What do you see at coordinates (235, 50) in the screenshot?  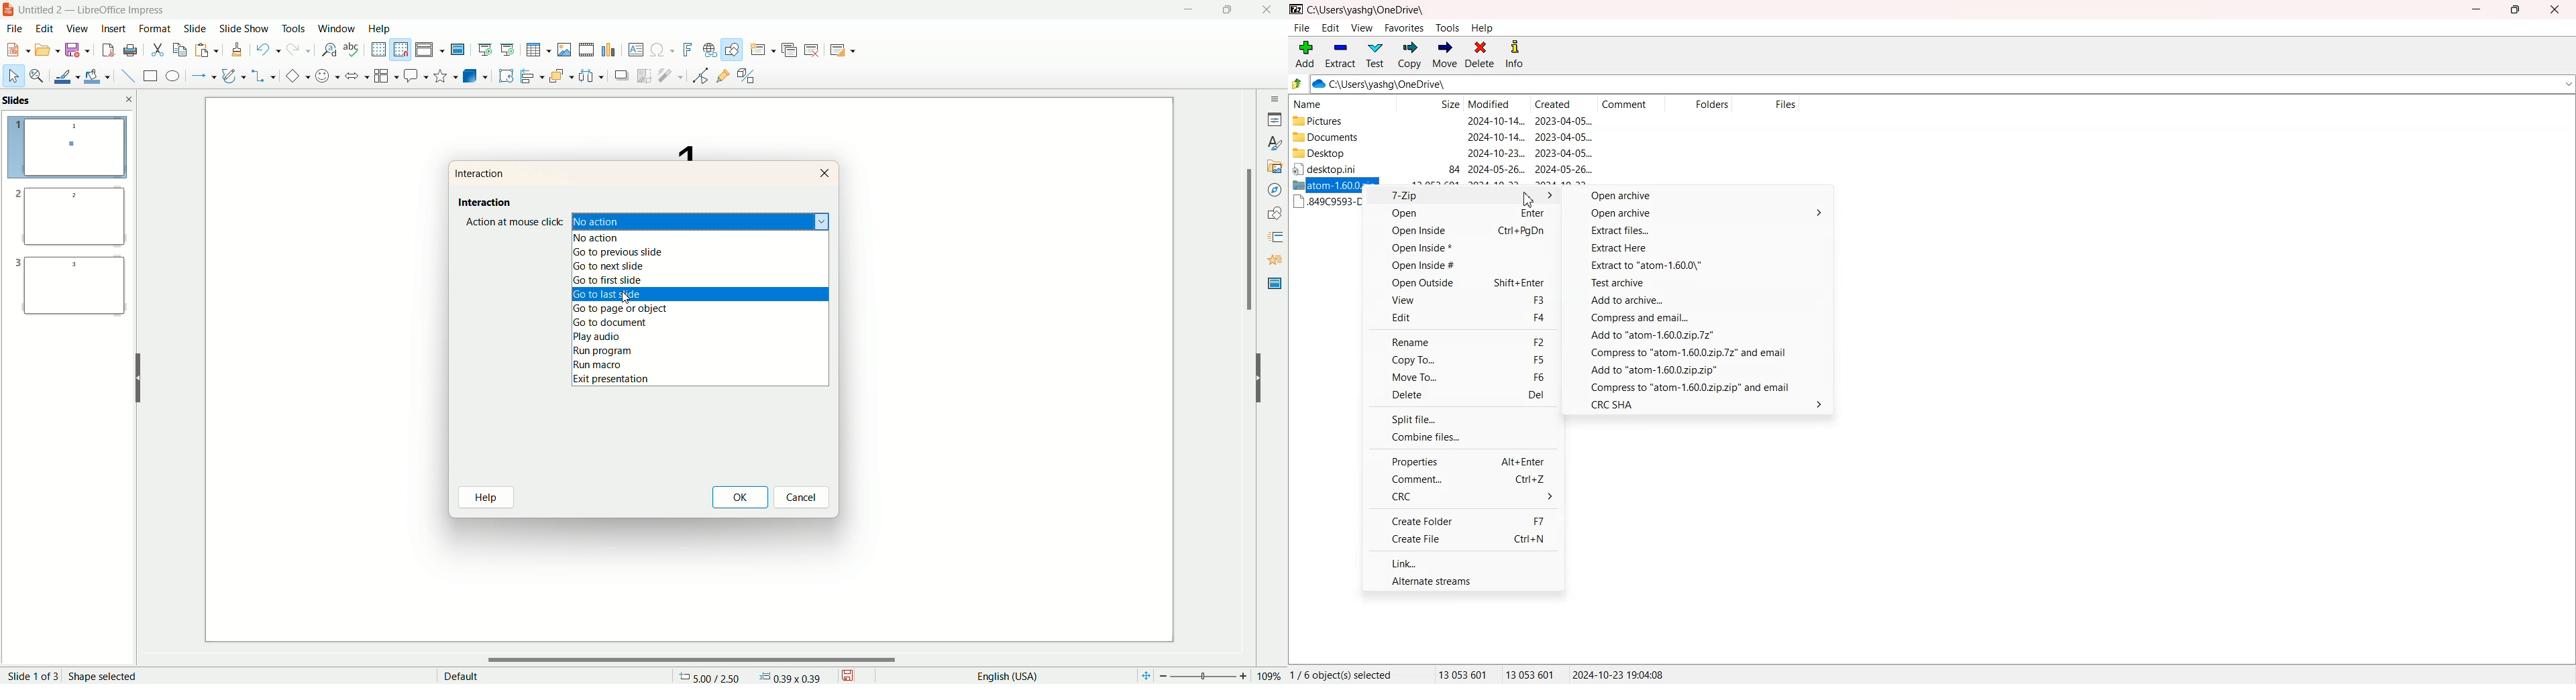 I see `clone formatting` at bounding box center [235, 50].